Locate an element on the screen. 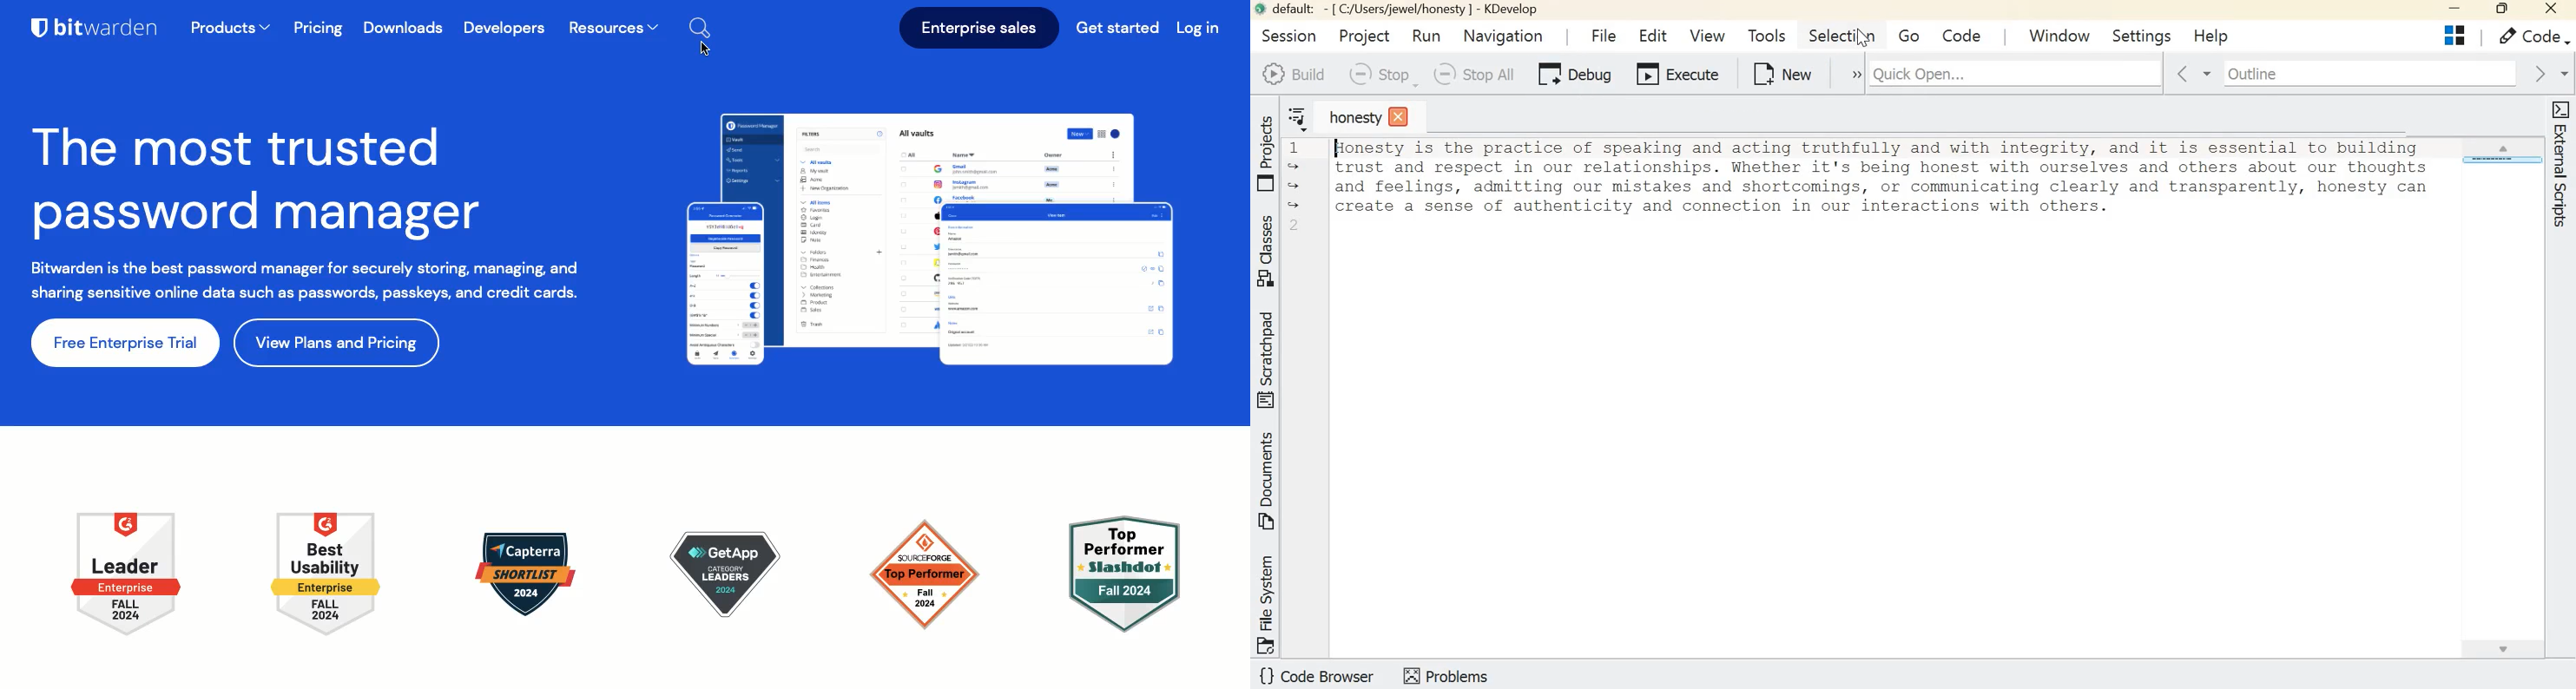  products is located at coordinates (231, 30).